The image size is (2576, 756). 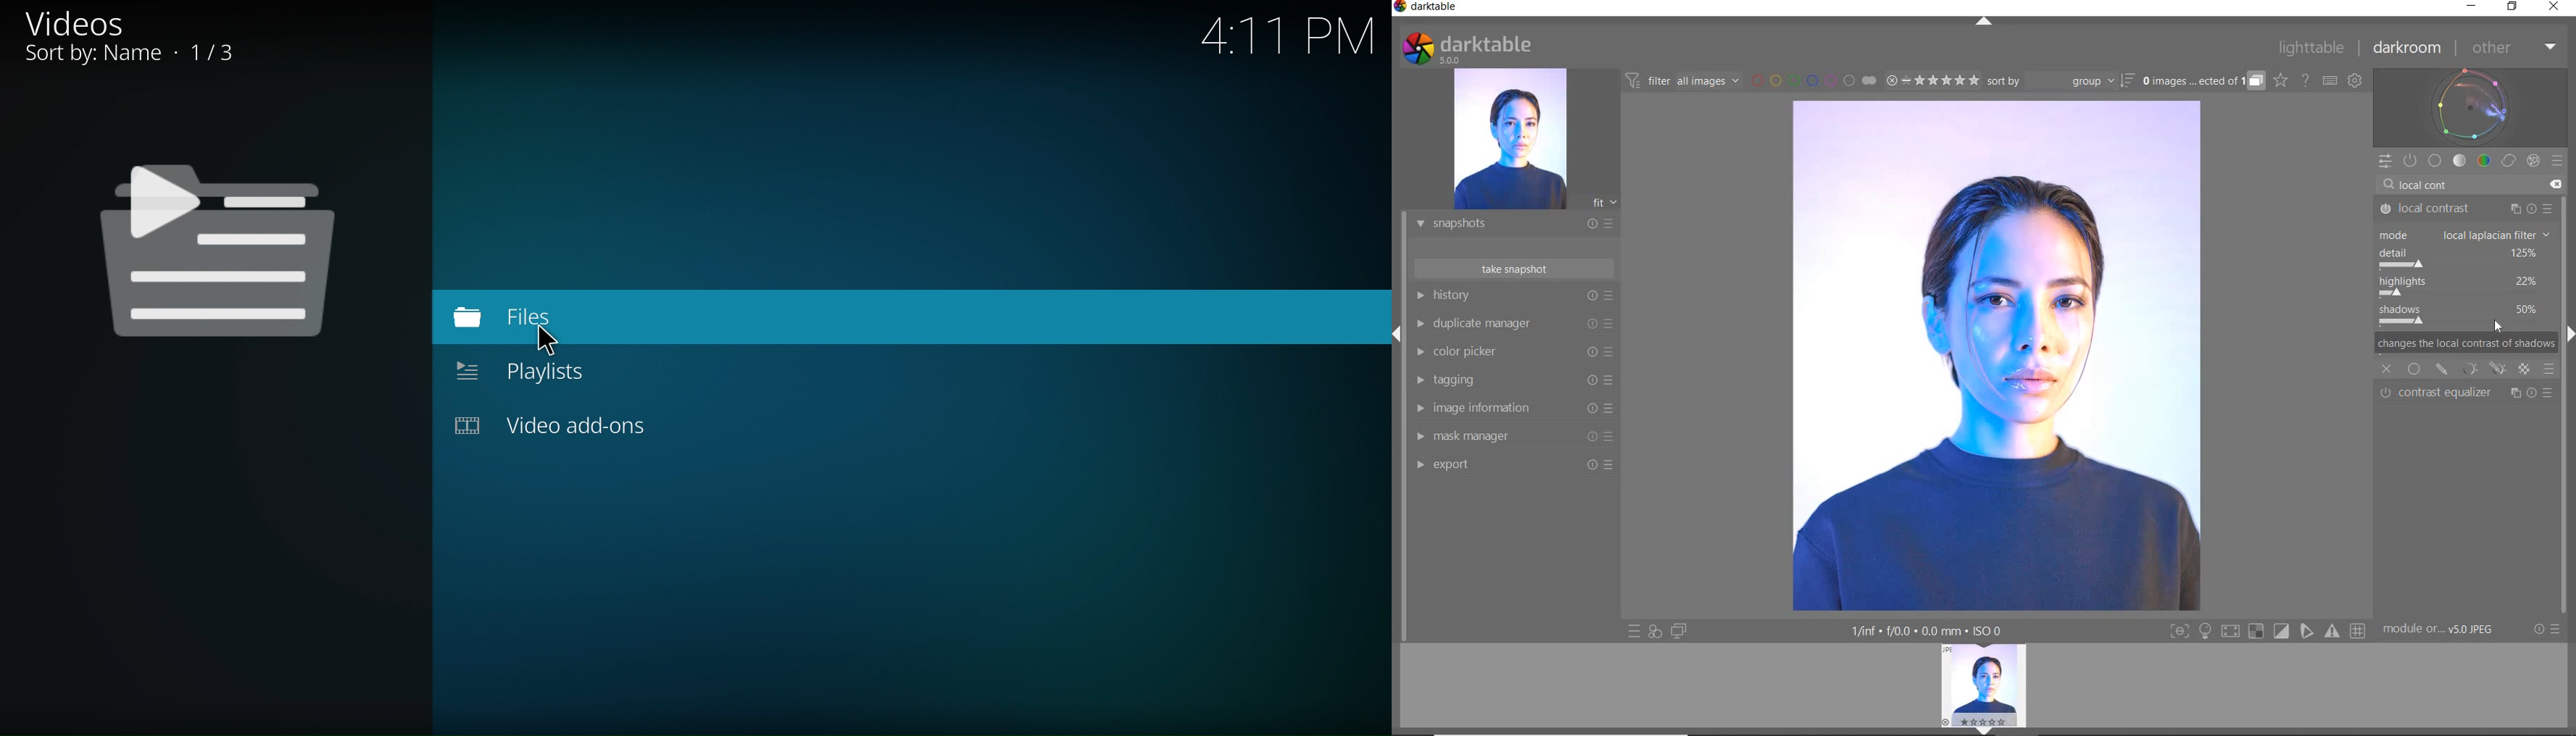 I want to click on Playlists, so click(x=556, y=372).